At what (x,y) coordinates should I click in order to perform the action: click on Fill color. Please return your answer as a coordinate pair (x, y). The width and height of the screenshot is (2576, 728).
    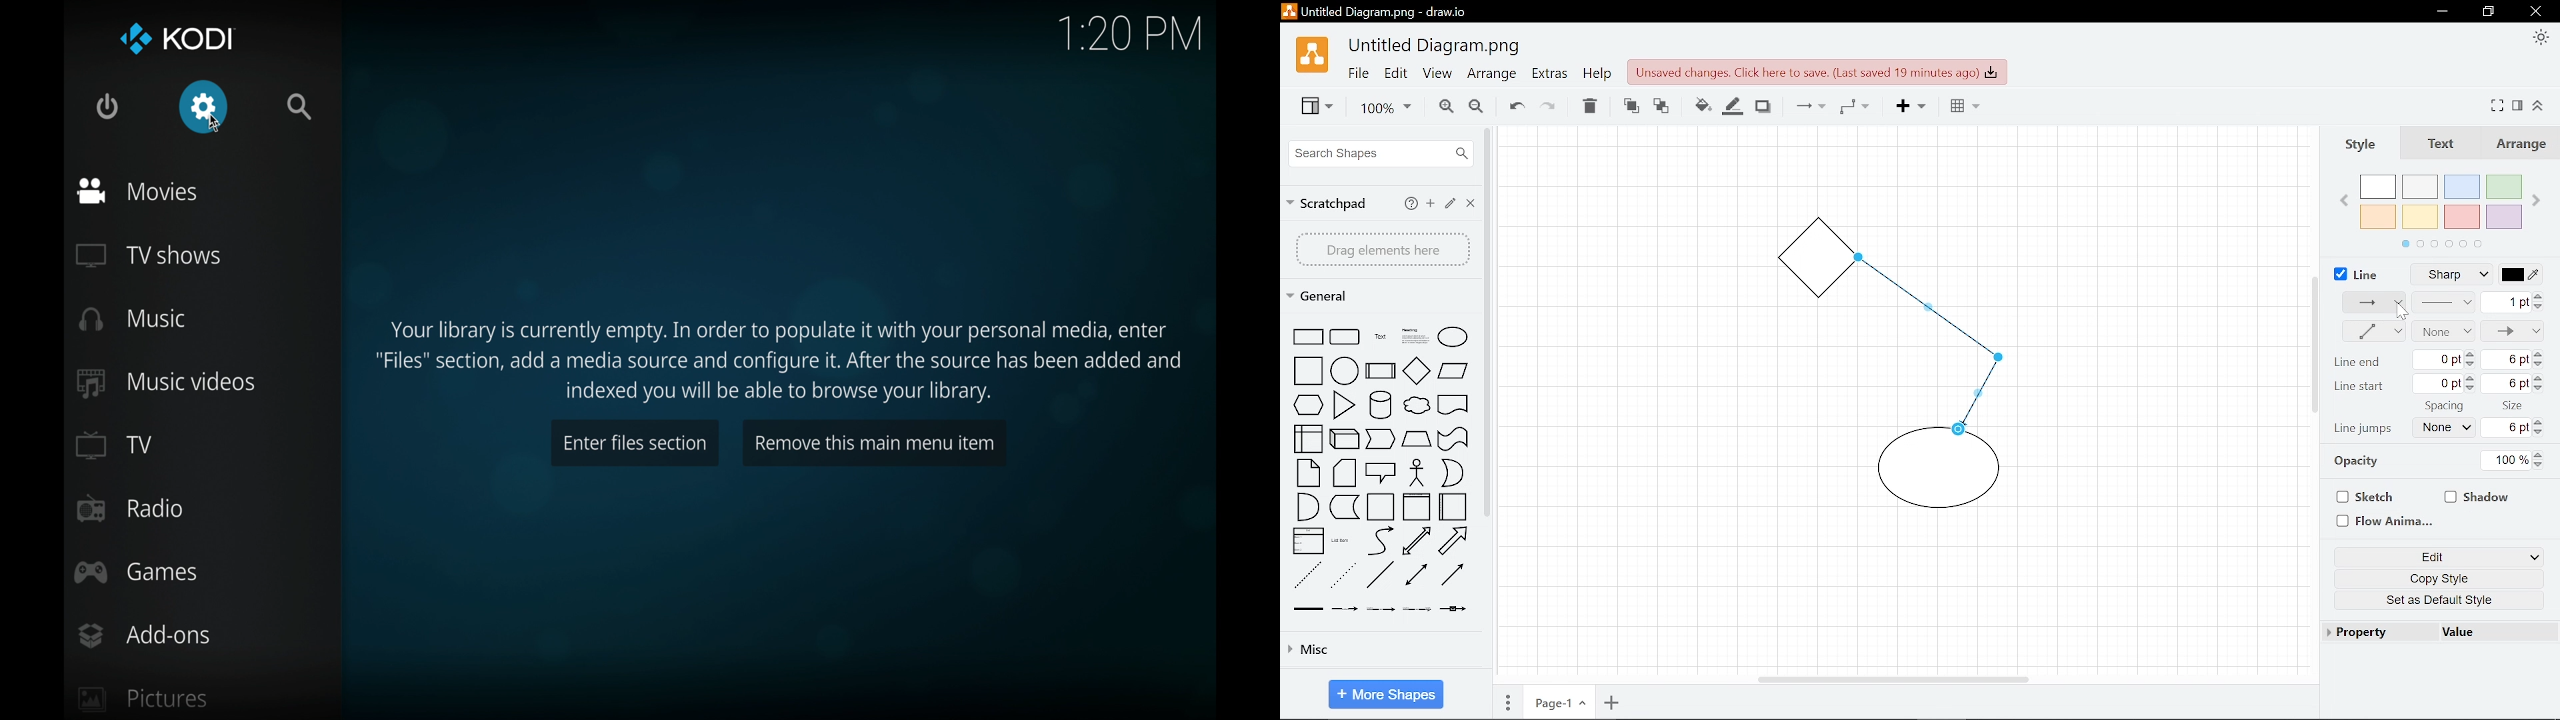
    Looking at the image, I should click on (1733, 105).